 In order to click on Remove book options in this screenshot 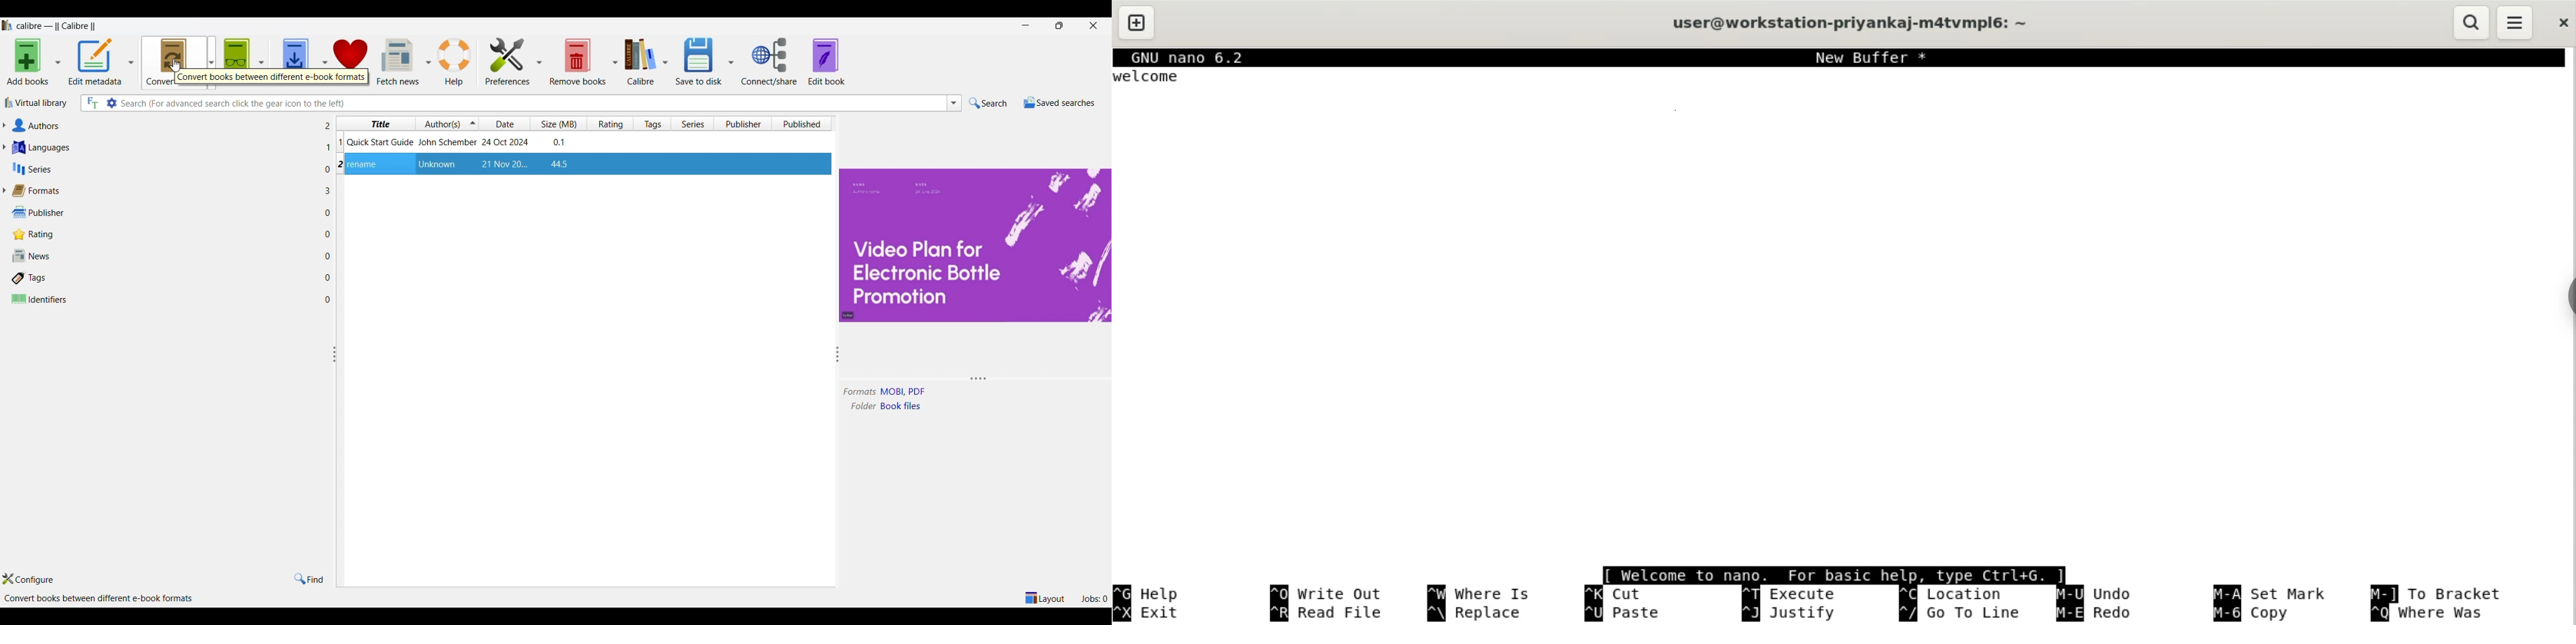, I will do `click(614, 62)`.